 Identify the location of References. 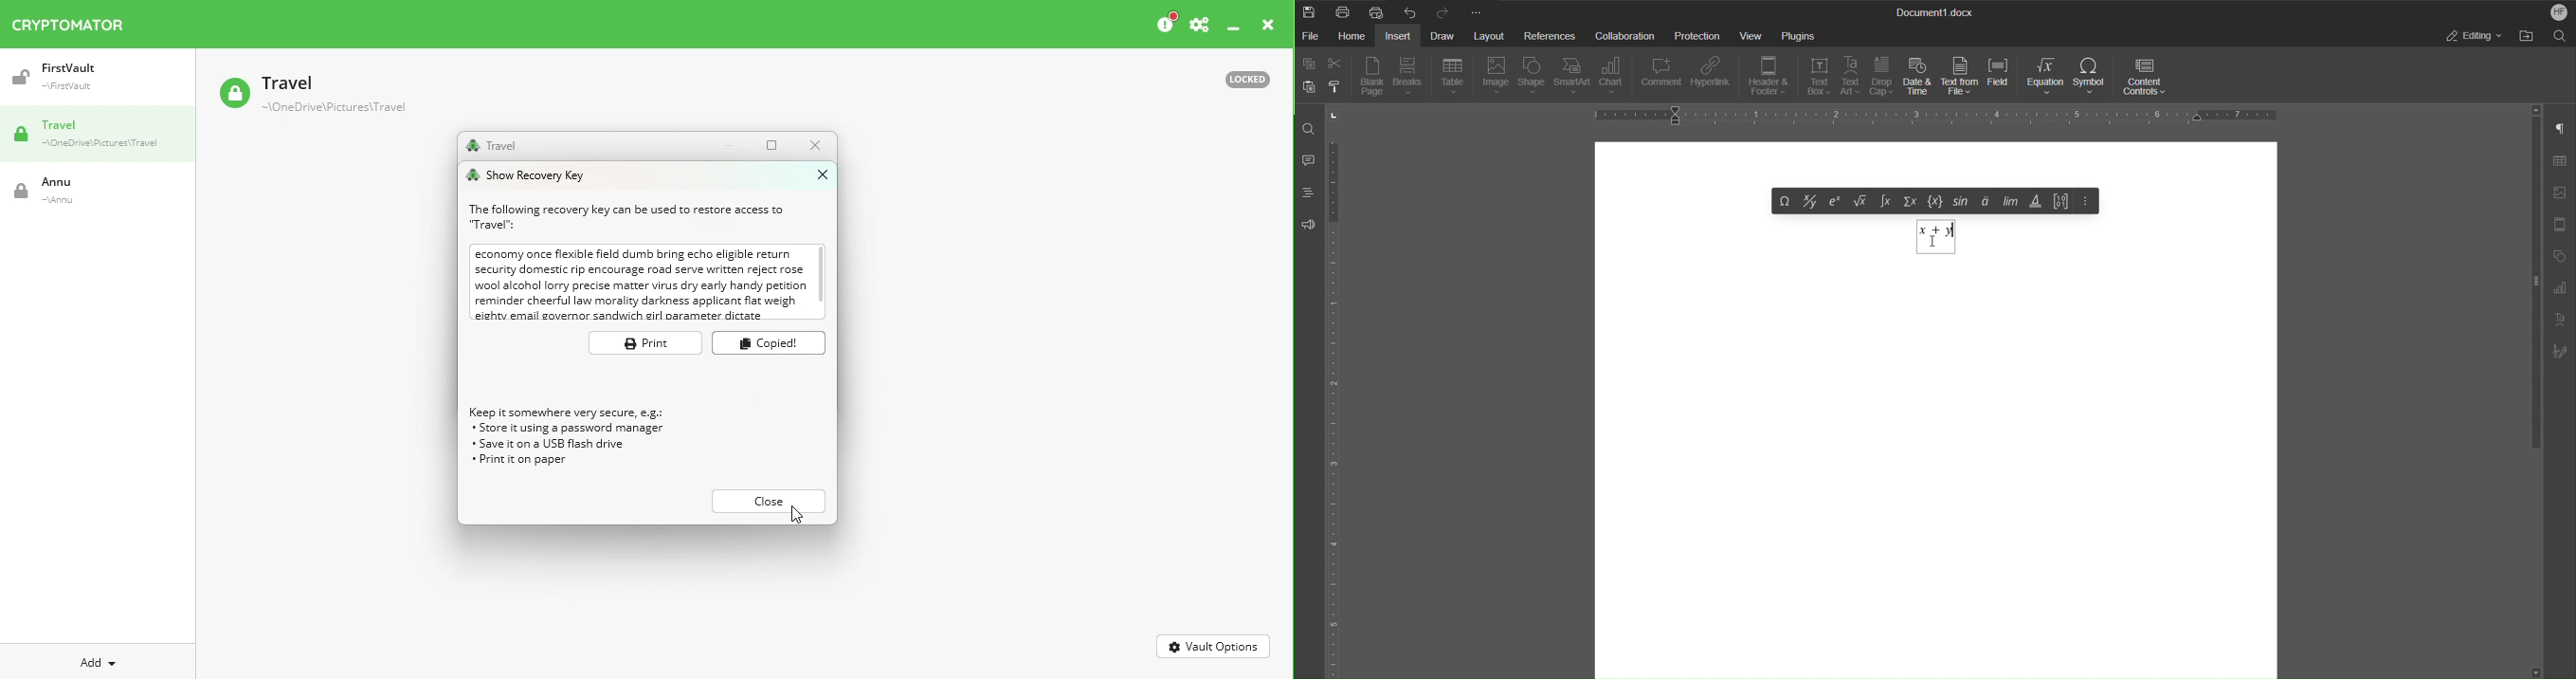
(1551, 35).